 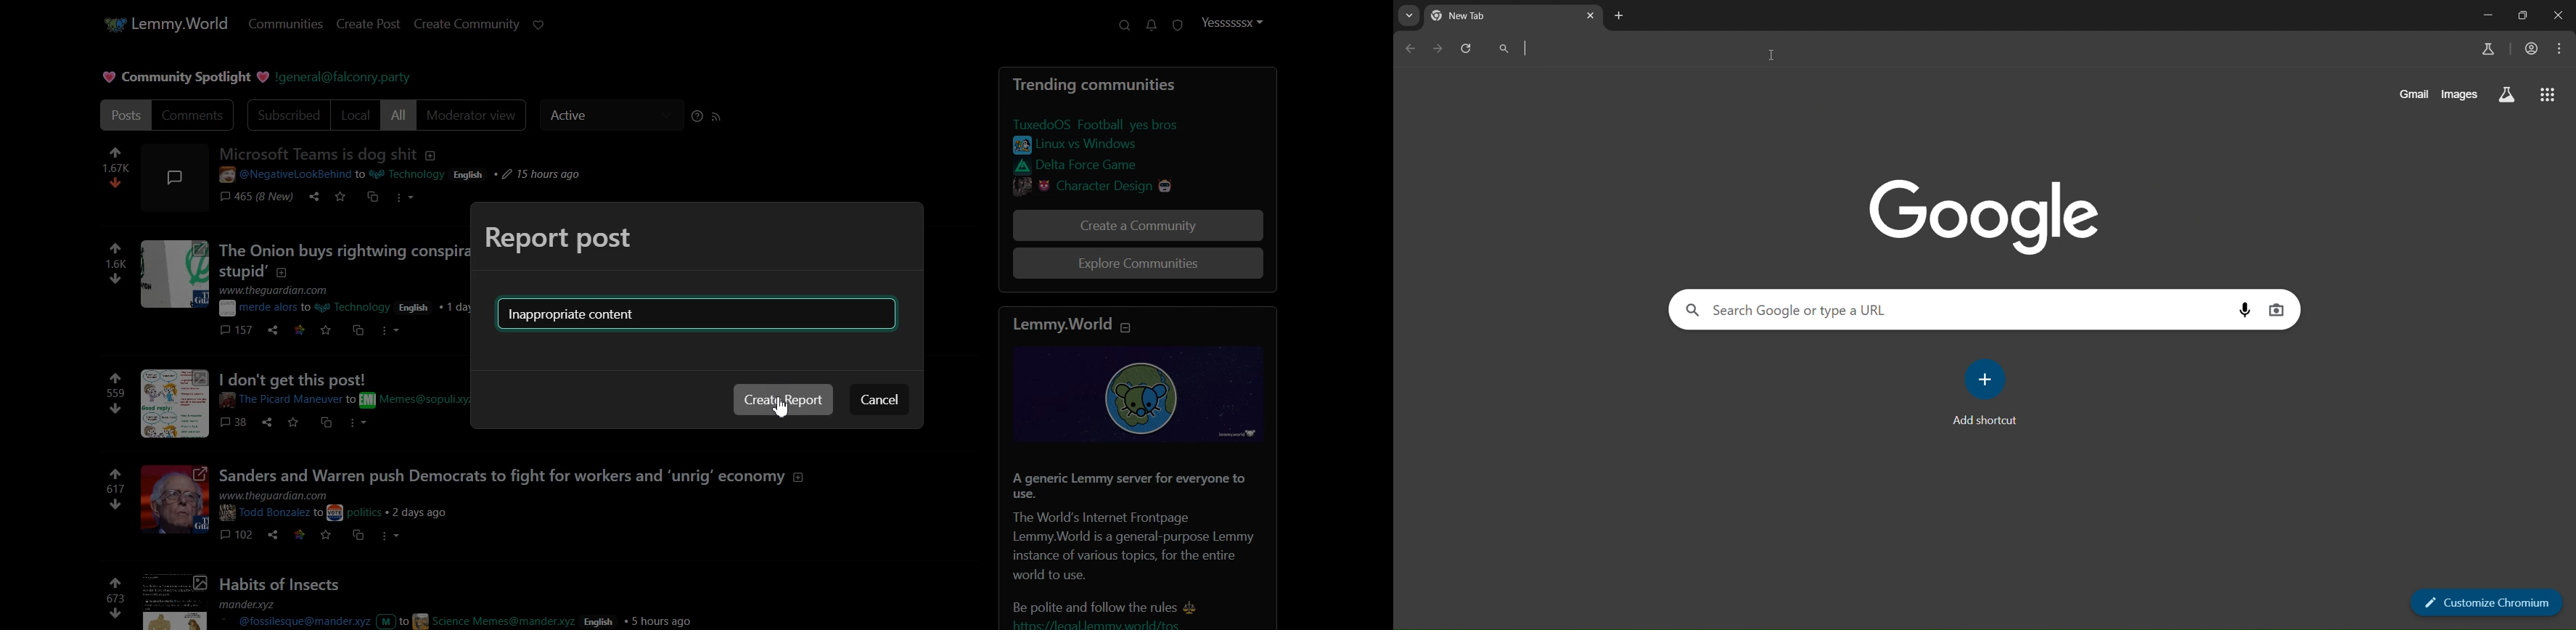 I want to click on cs, so click(x=357, y=535).